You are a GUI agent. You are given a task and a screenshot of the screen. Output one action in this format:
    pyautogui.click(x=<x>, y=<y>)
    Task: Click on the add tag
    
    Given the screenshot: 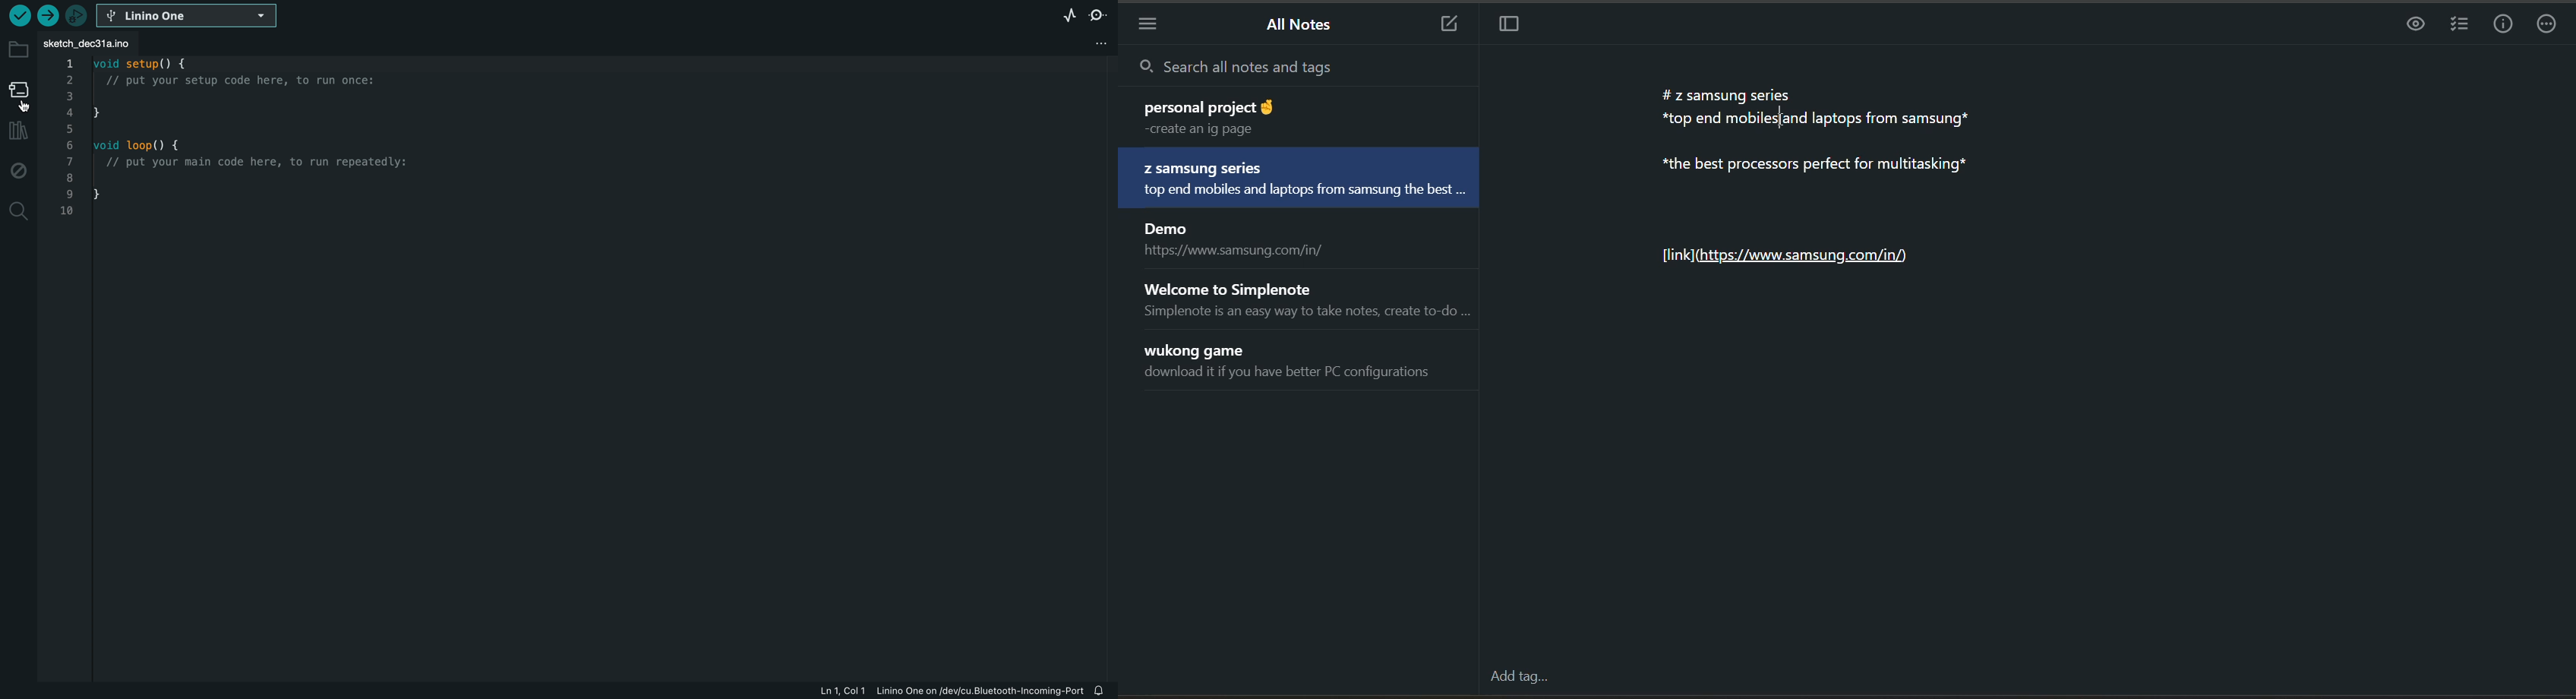 What is the action you would take?
    pyautogui.click(x=1519, y=676)
    